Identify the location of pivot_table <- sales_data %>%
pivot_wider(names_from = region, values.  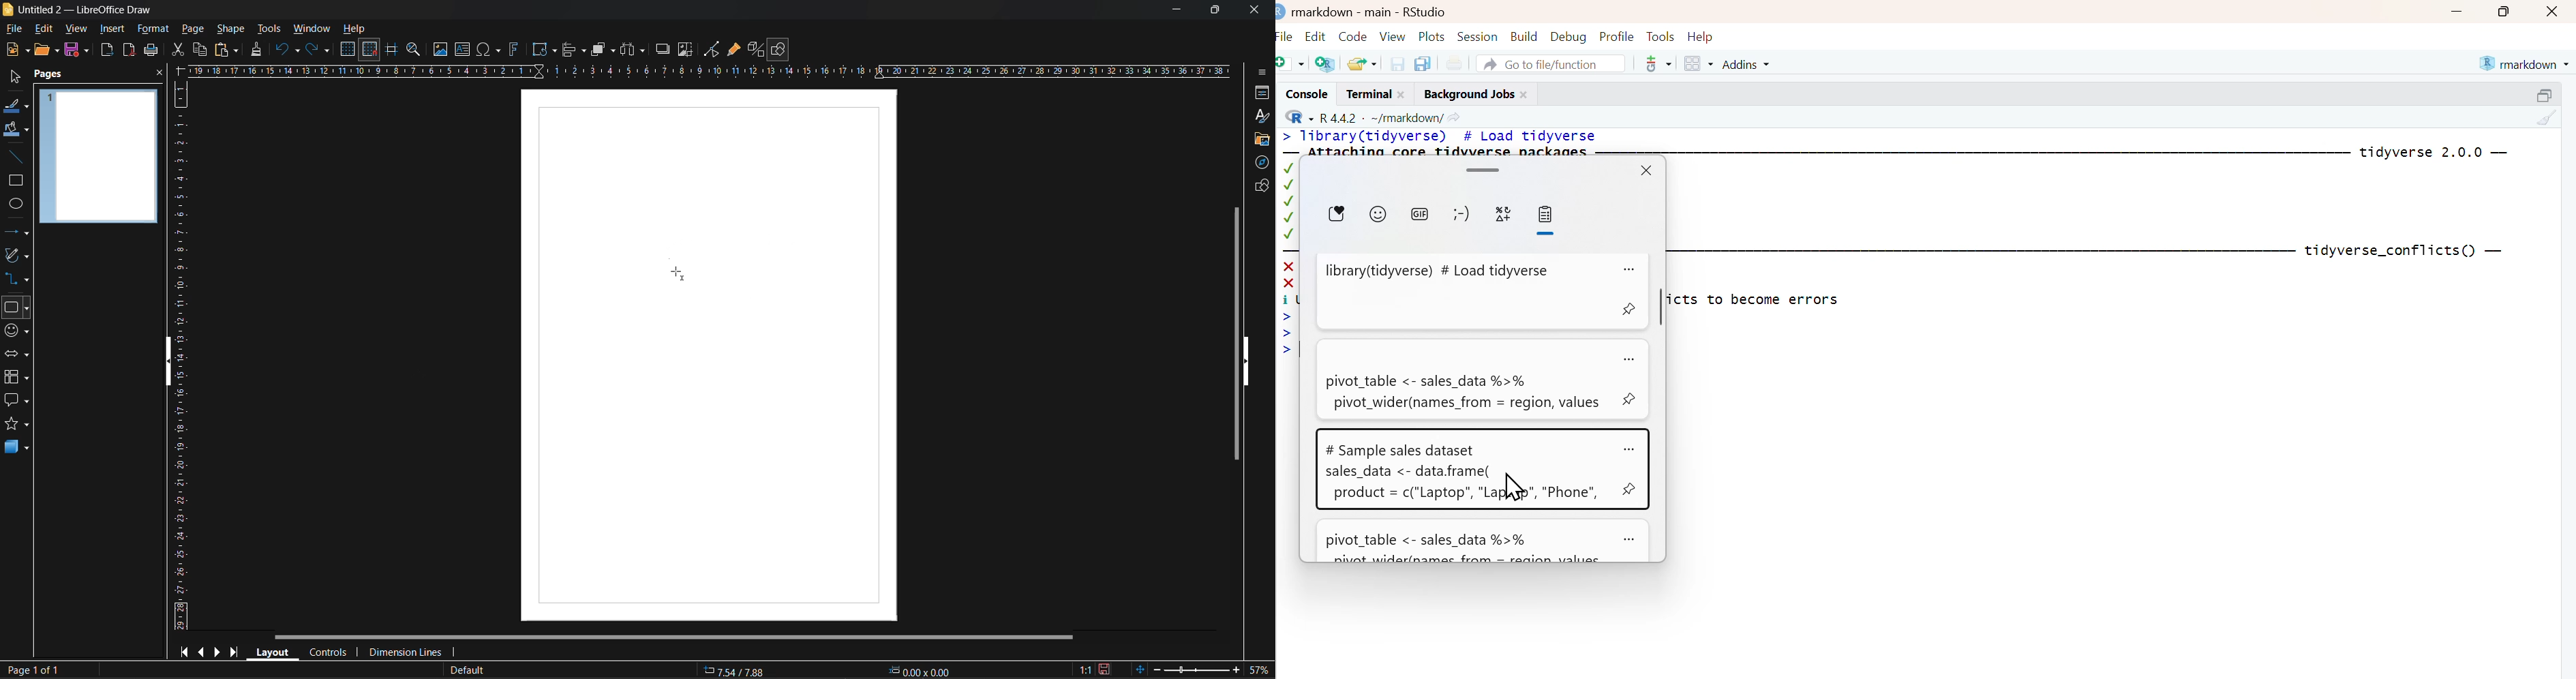
(1463, 379).